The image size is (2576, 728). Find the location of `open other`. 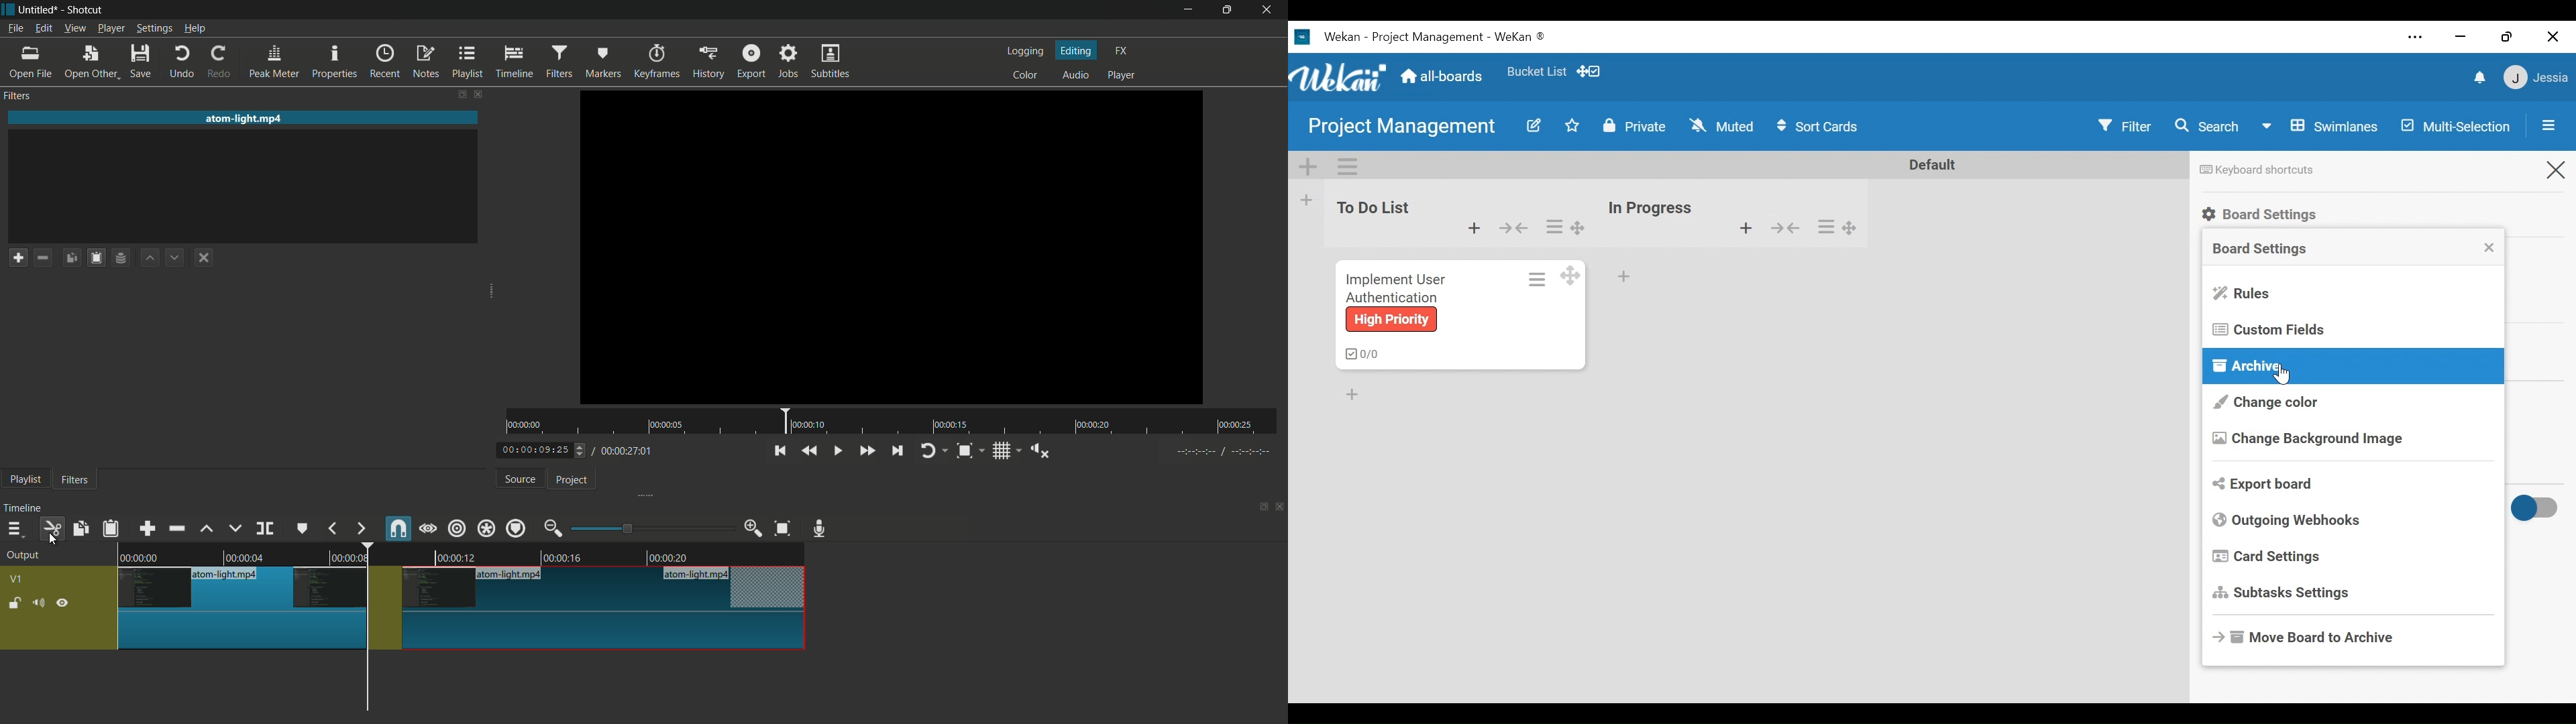

open other is located at coordinates (92, 62).